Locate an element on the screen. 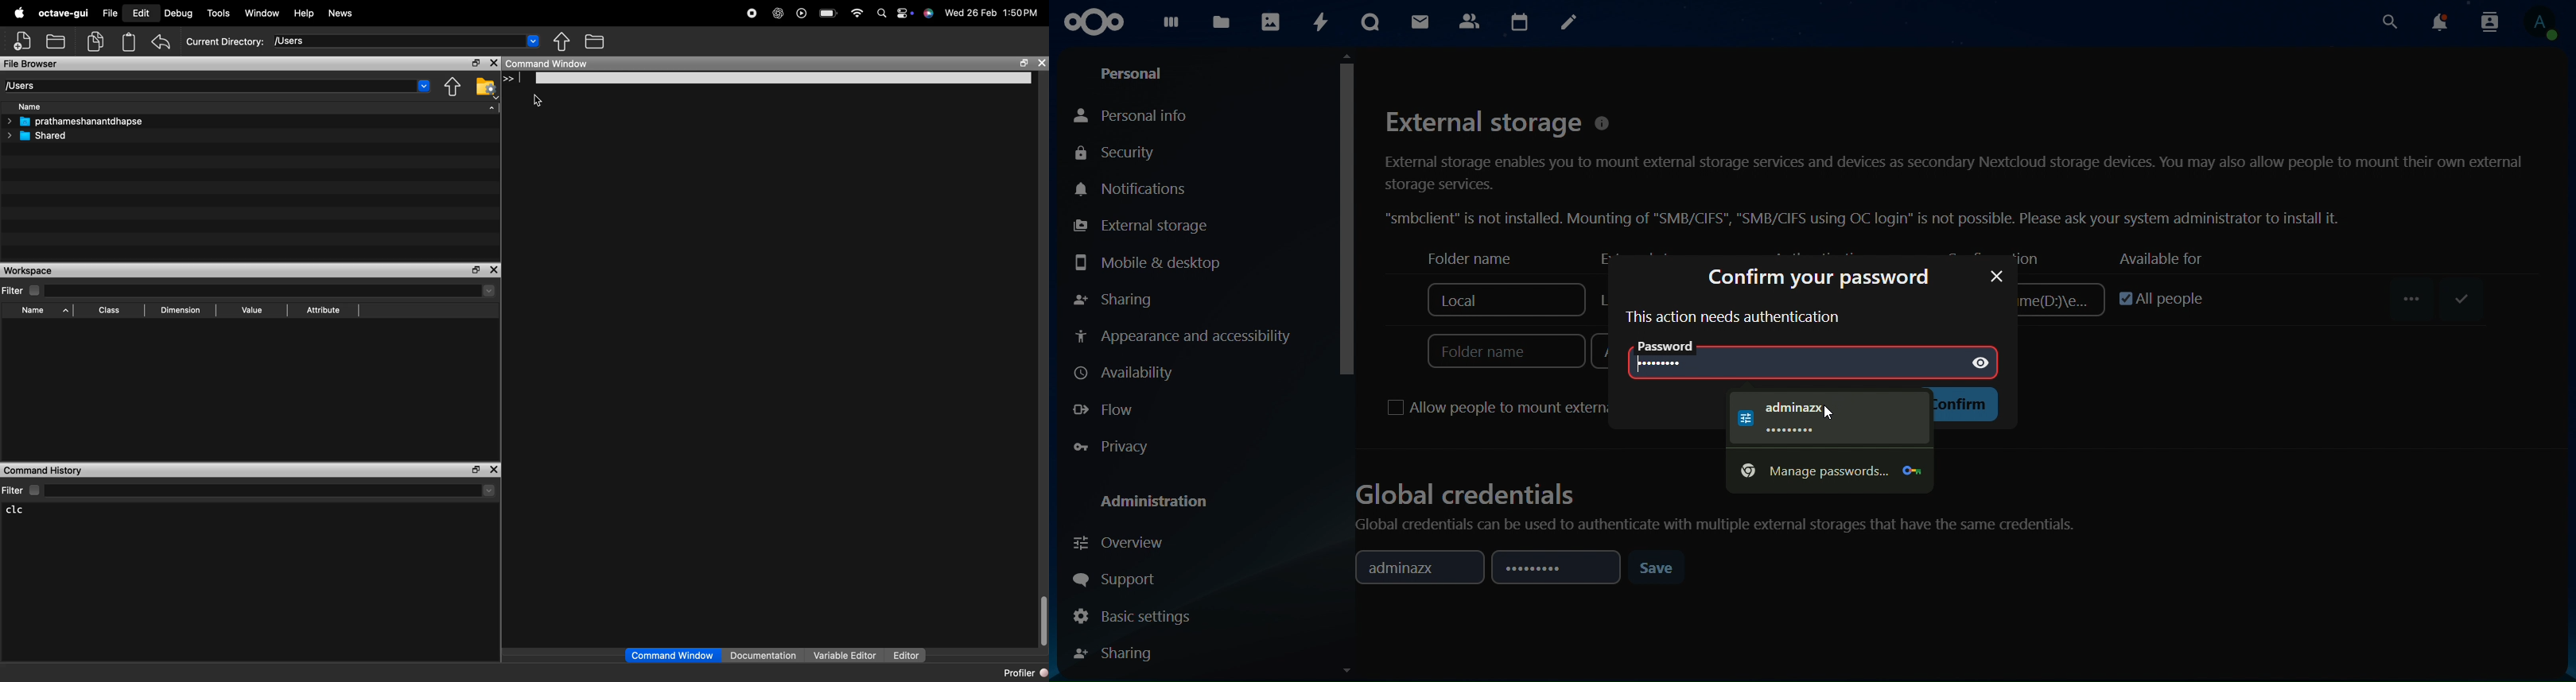 This screenshot has height=700, width=2576. password is located at coordinates (1553, 569).